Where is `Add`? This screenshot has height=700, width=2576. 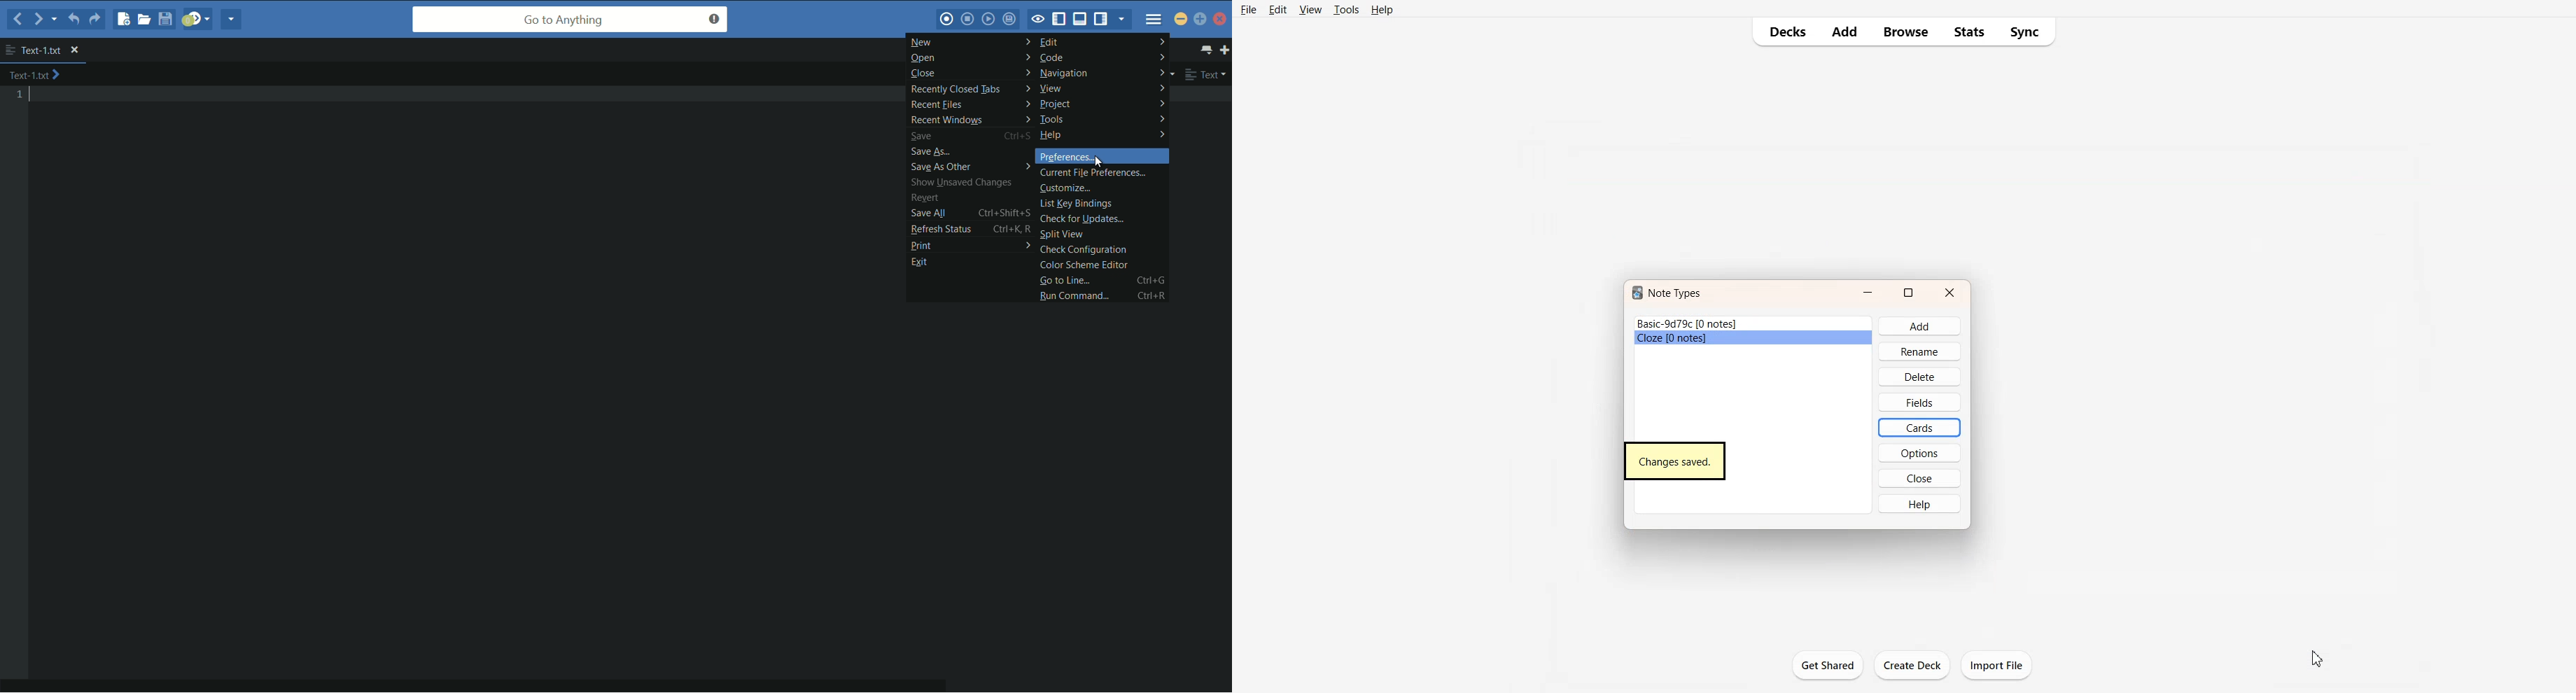
Add is located at coordinates (1843, 31).